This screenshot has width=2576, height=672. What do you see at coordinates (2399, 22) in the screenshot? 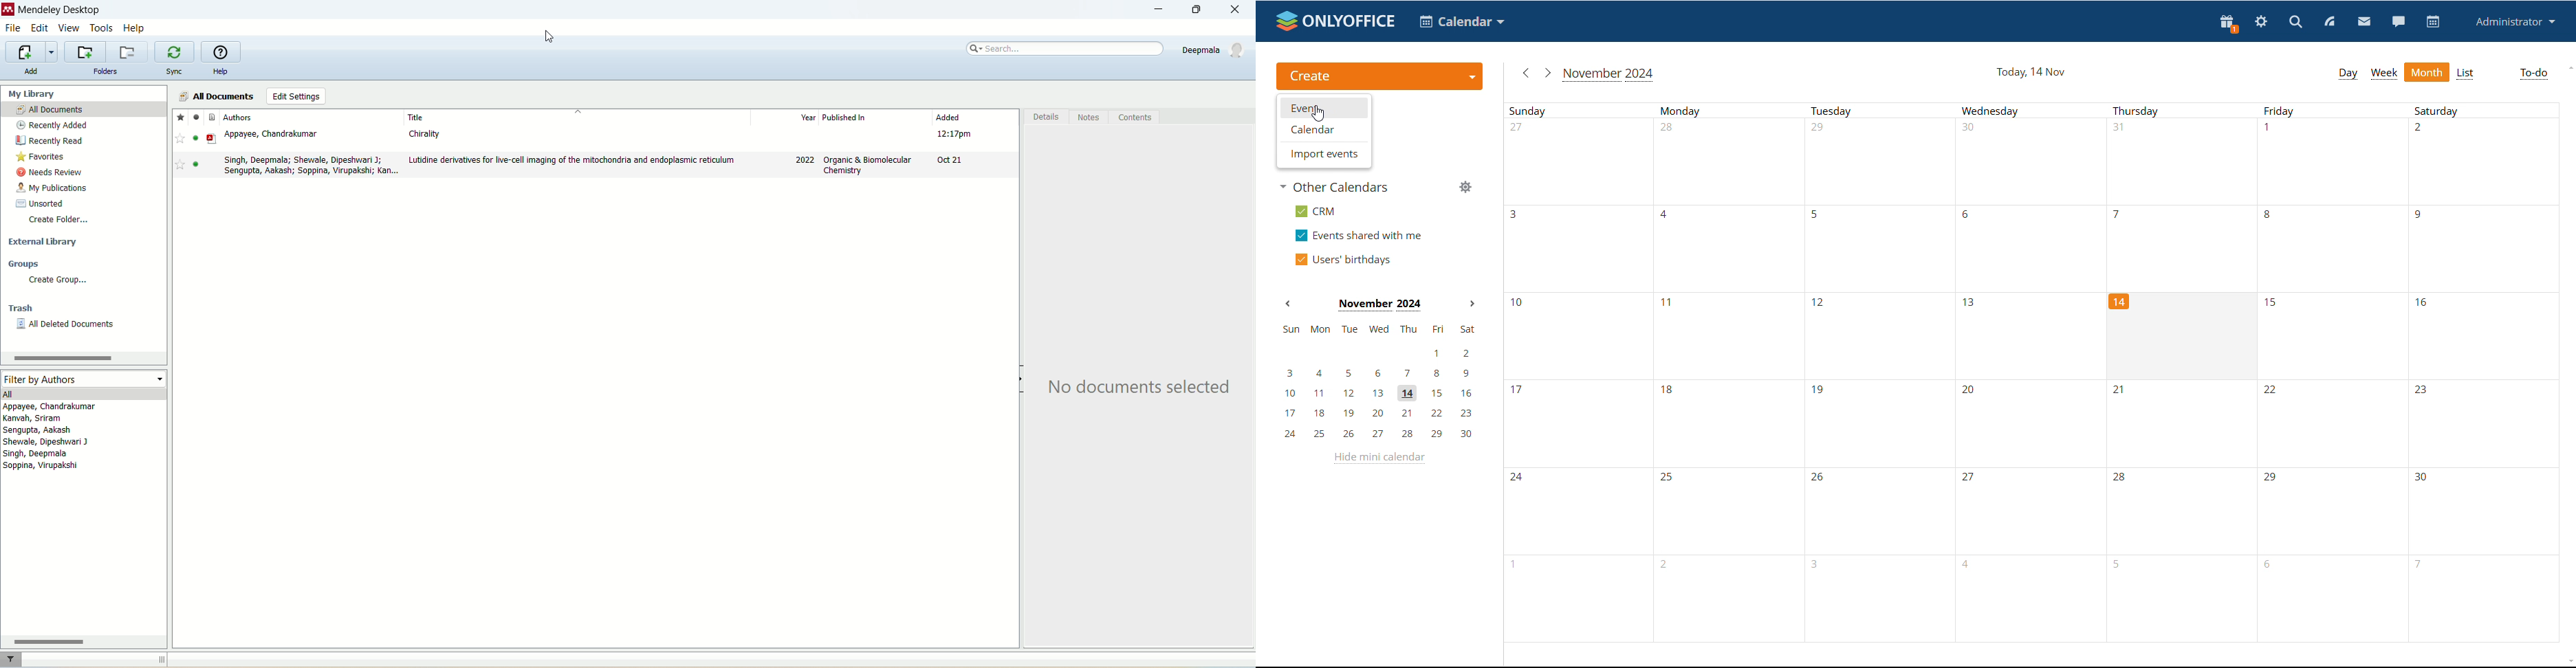
I see `chat` at bounding box center [2399, 22].